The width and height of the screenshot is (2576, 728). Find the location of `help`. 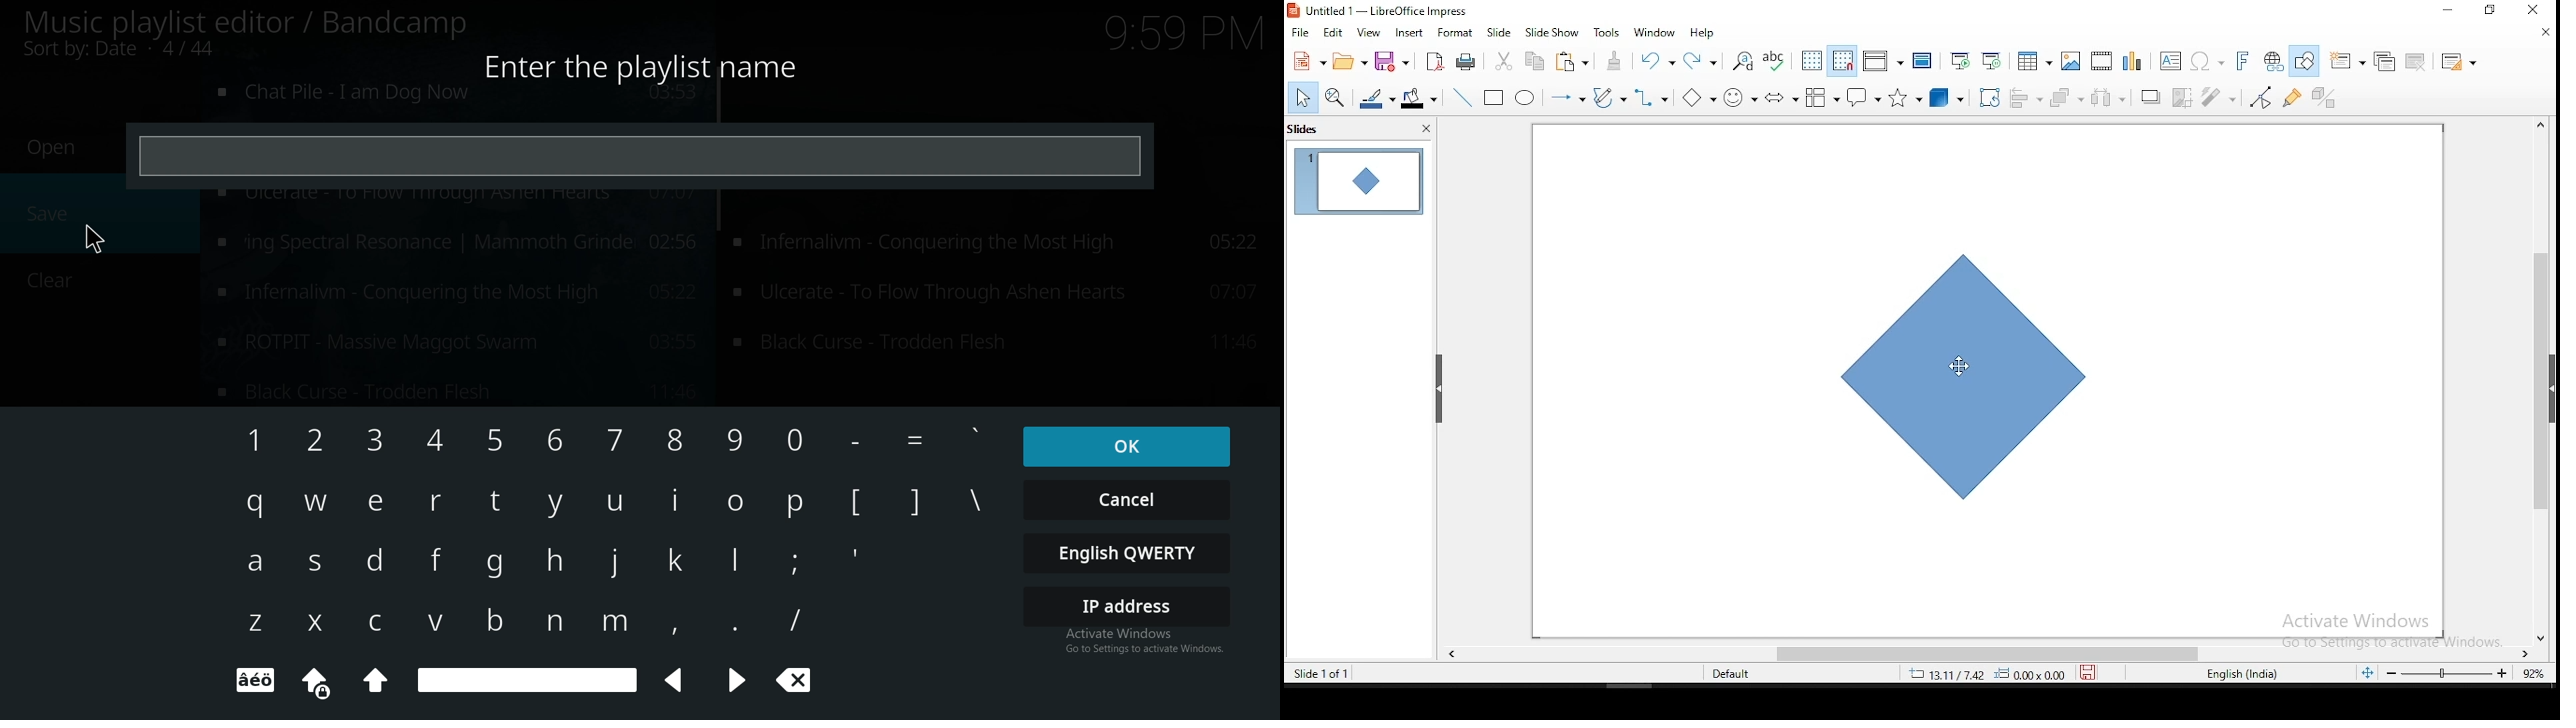

help is located at coordinates (1703, 34).